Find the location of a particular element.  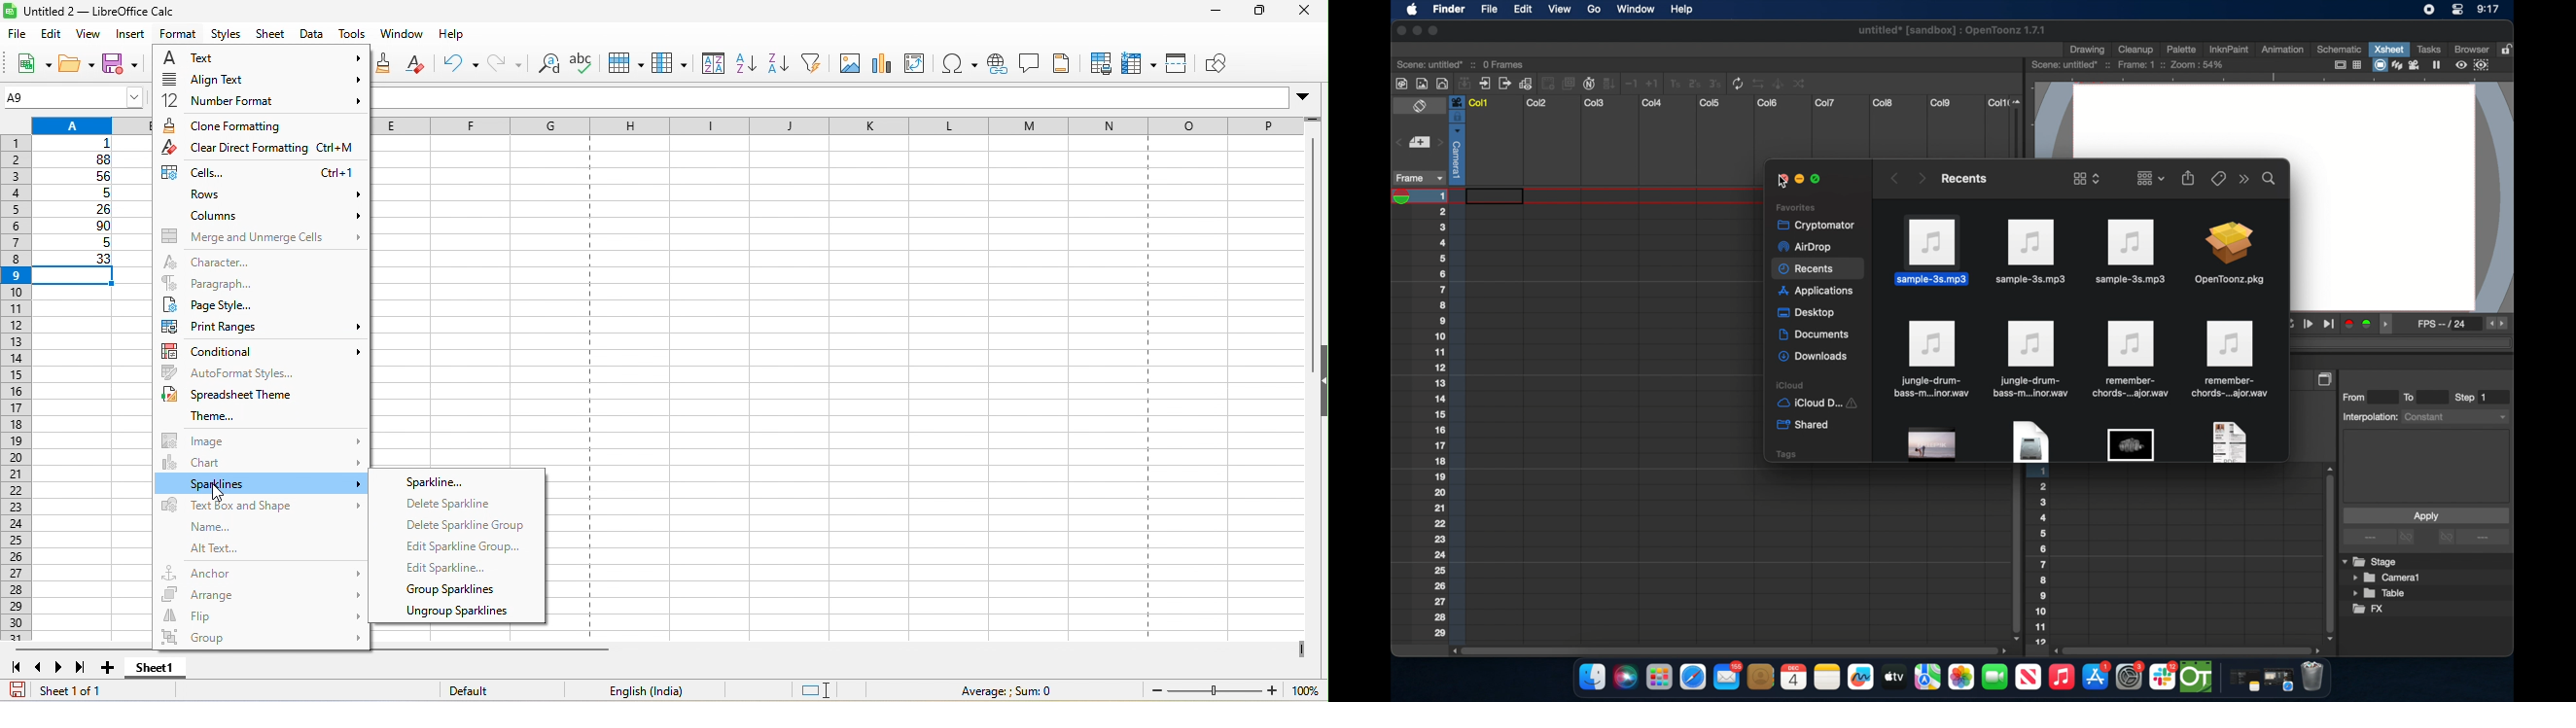

headers and footers is located at coordinates (1064, 63).